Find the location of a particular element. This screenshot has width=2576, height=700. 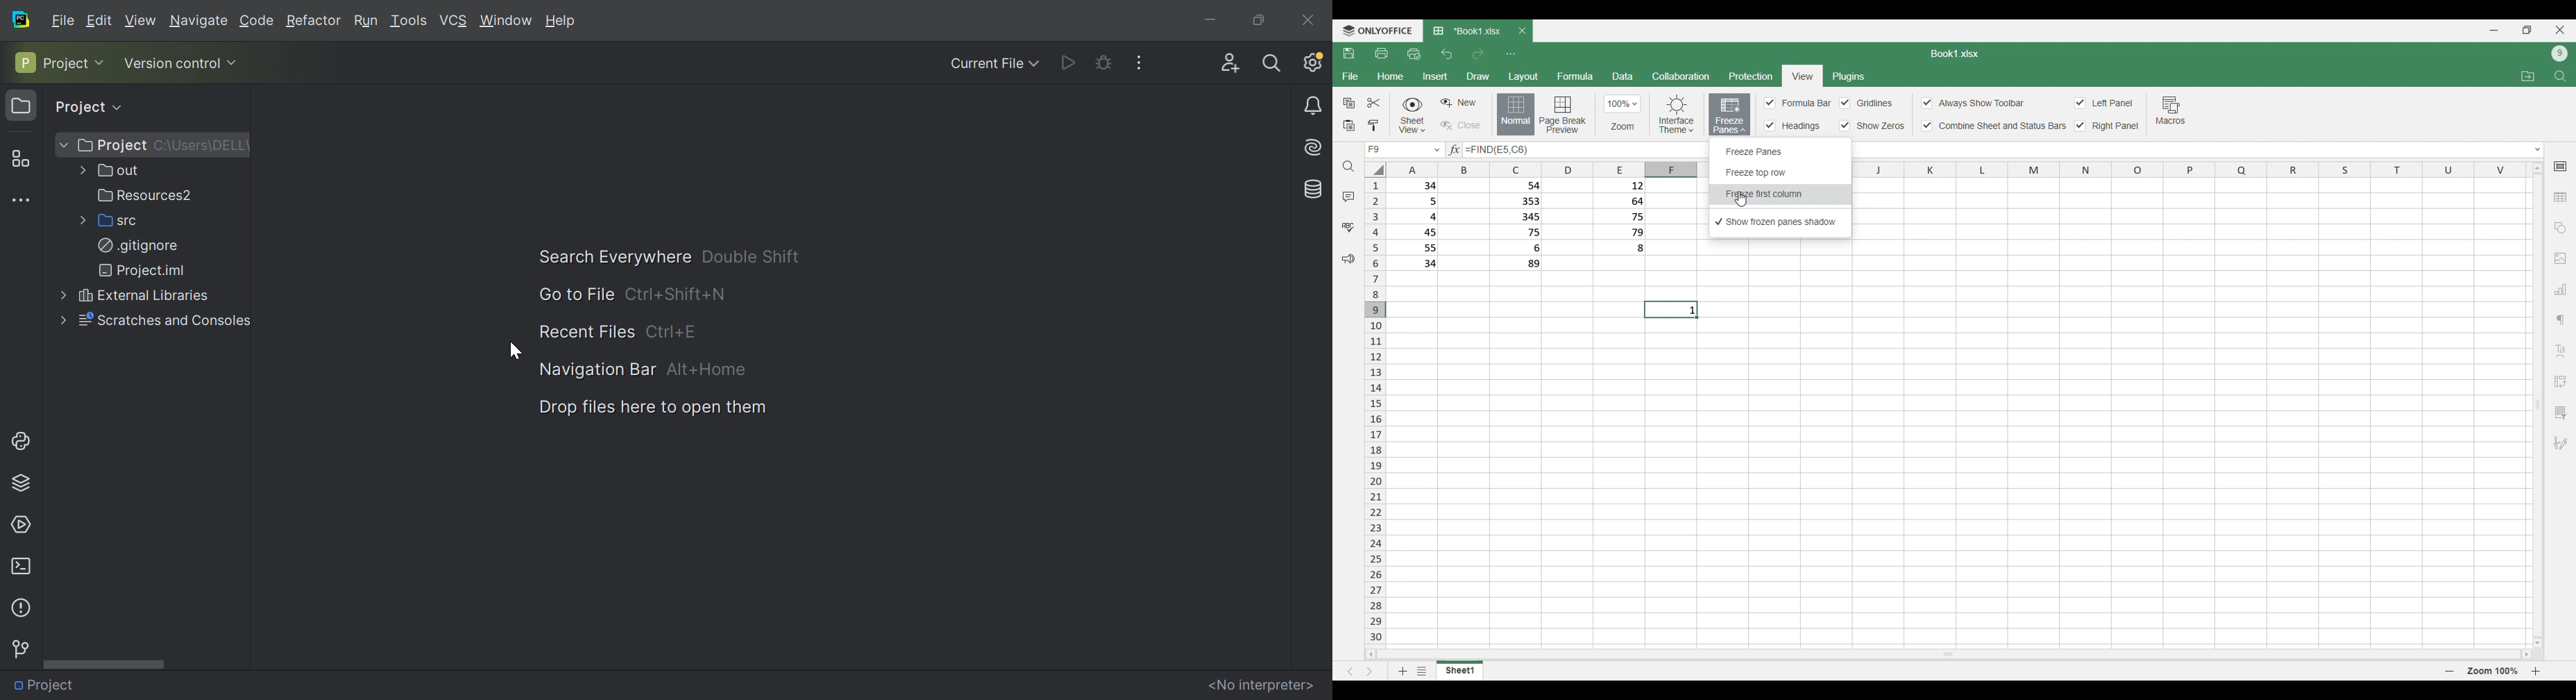

Current account is located at coordinates (2560, 54).